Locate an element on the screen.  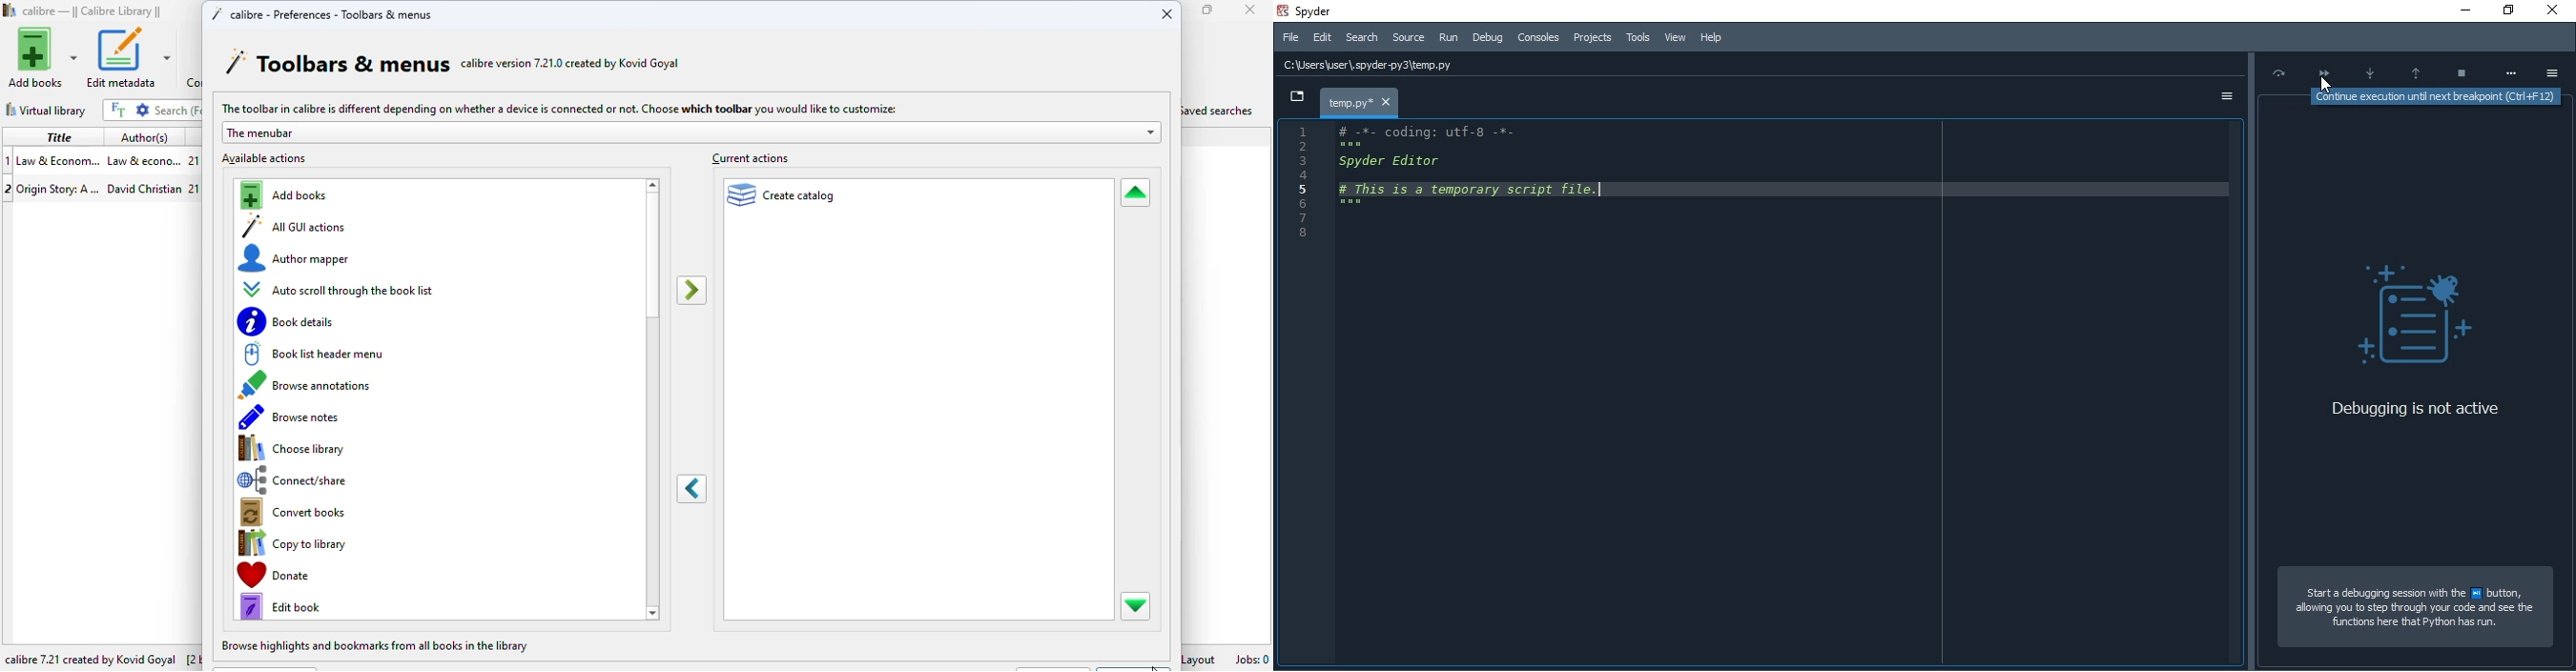
the menubar is located at coordinates (690, 132).